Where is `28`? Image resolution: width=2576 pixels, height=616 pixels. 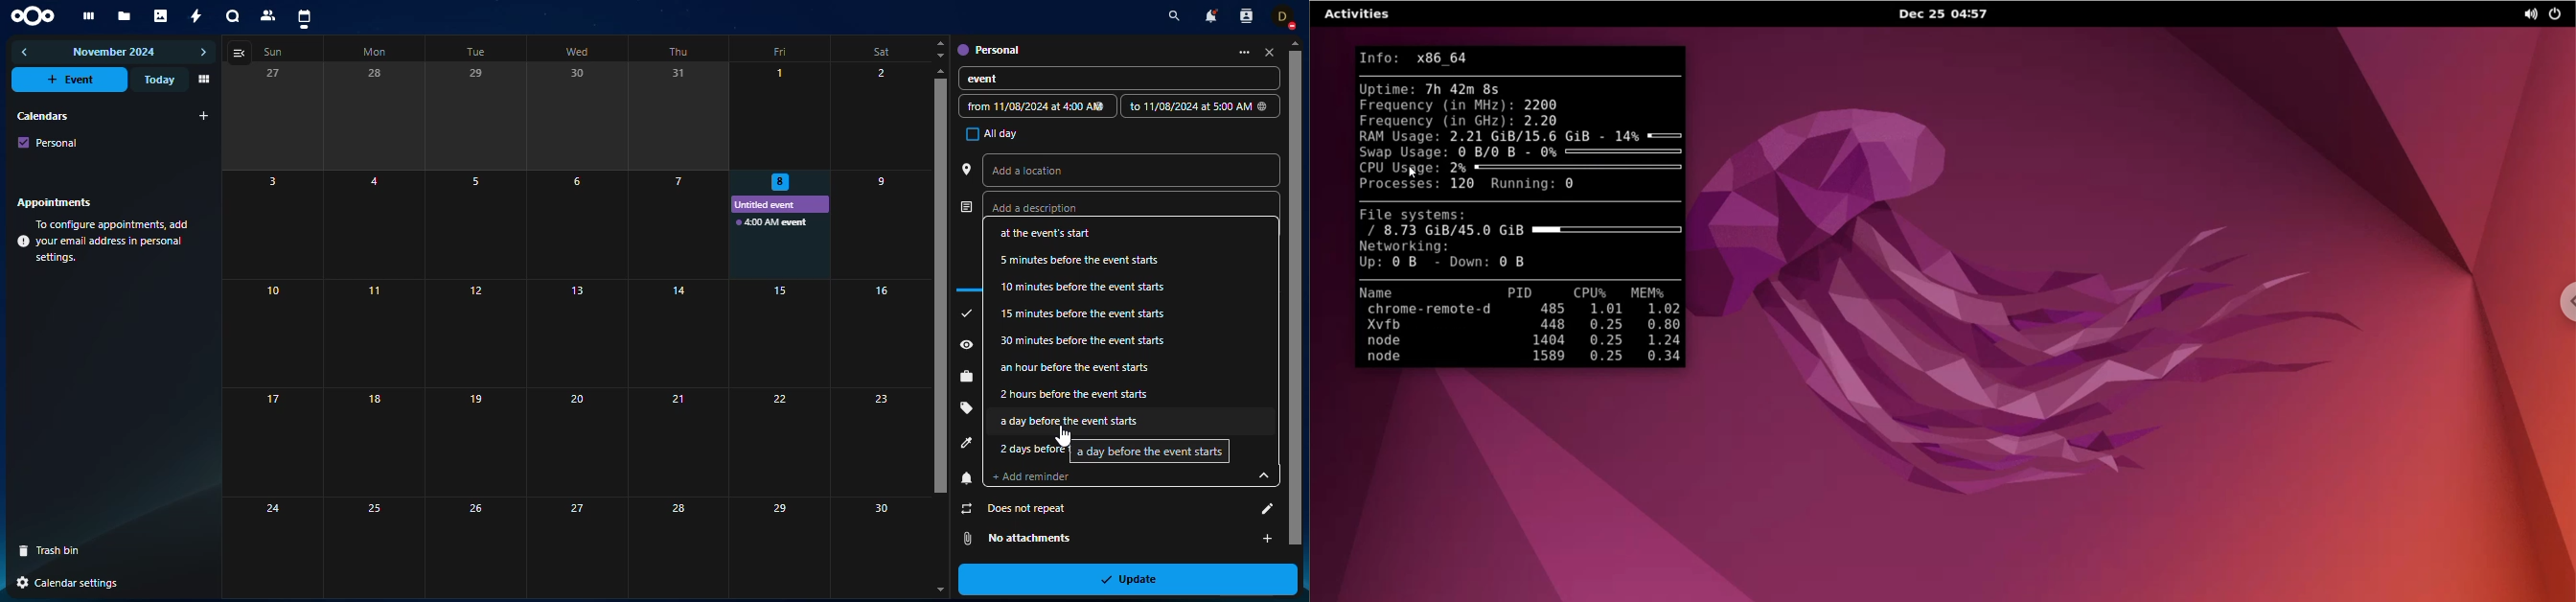 28 is located at coordinates (375, 115).